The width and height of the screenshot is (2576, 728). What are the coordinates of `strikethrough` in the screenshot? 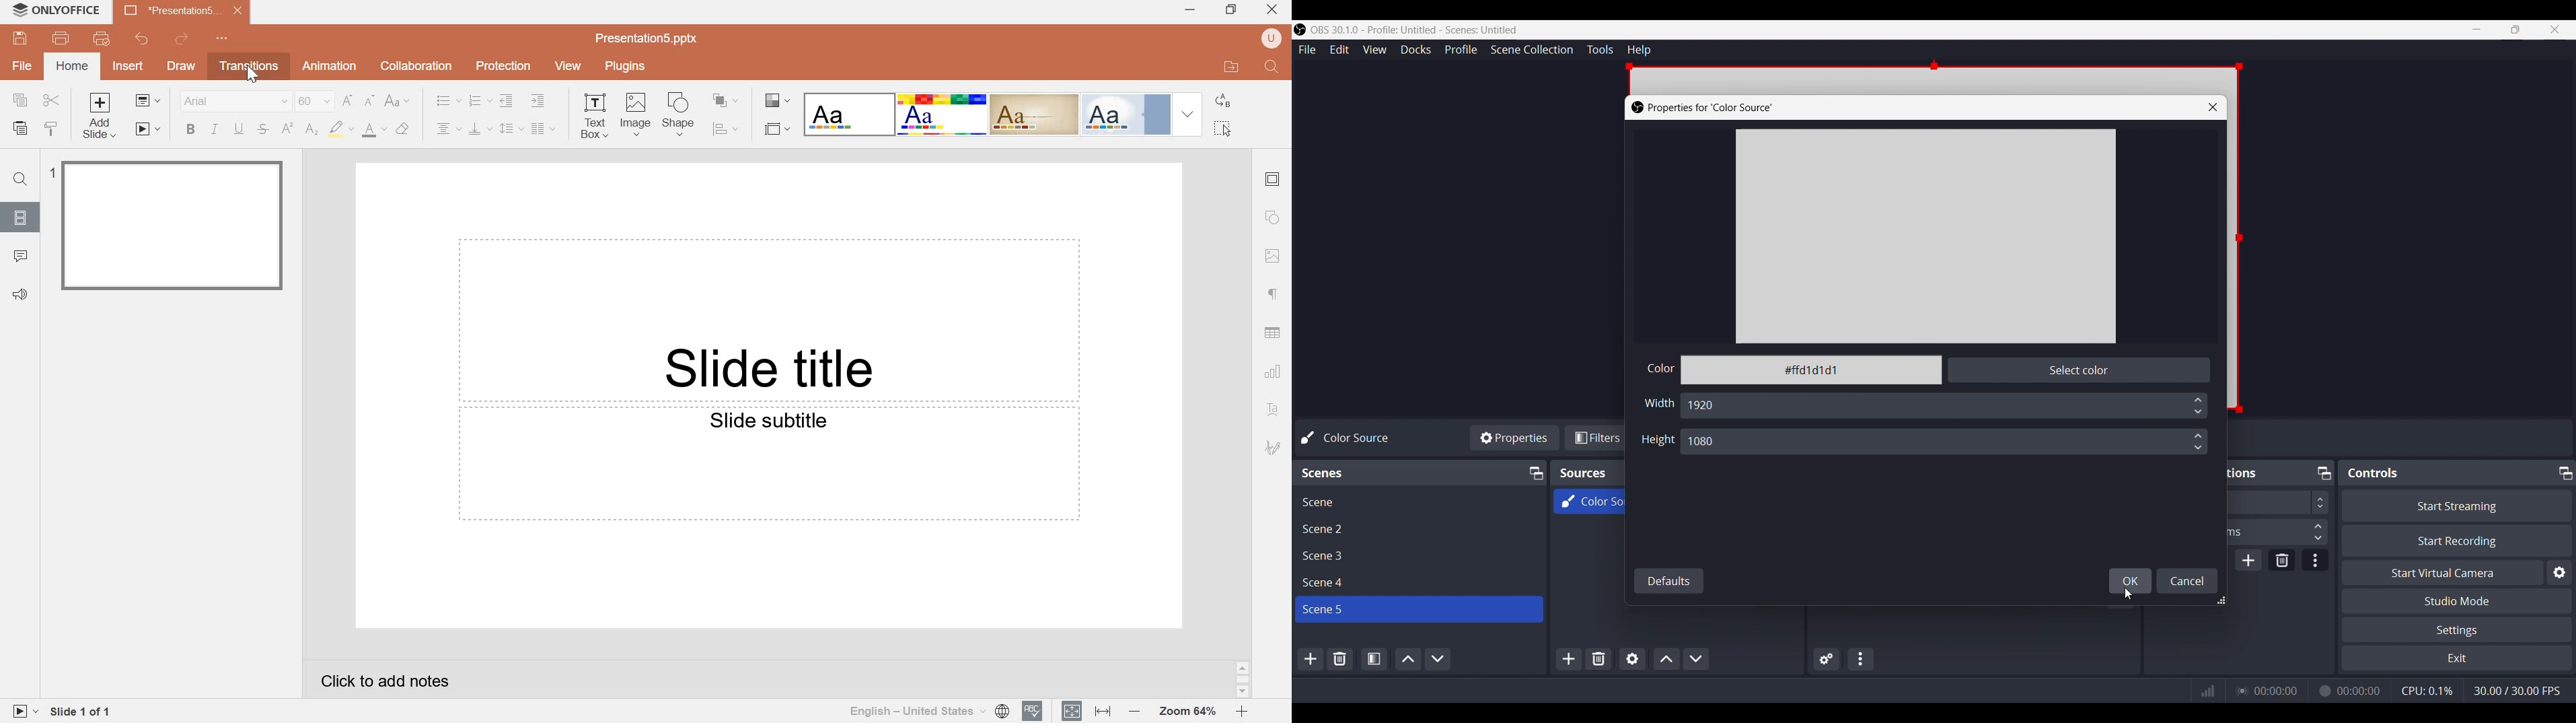 It's located at (264, 132).